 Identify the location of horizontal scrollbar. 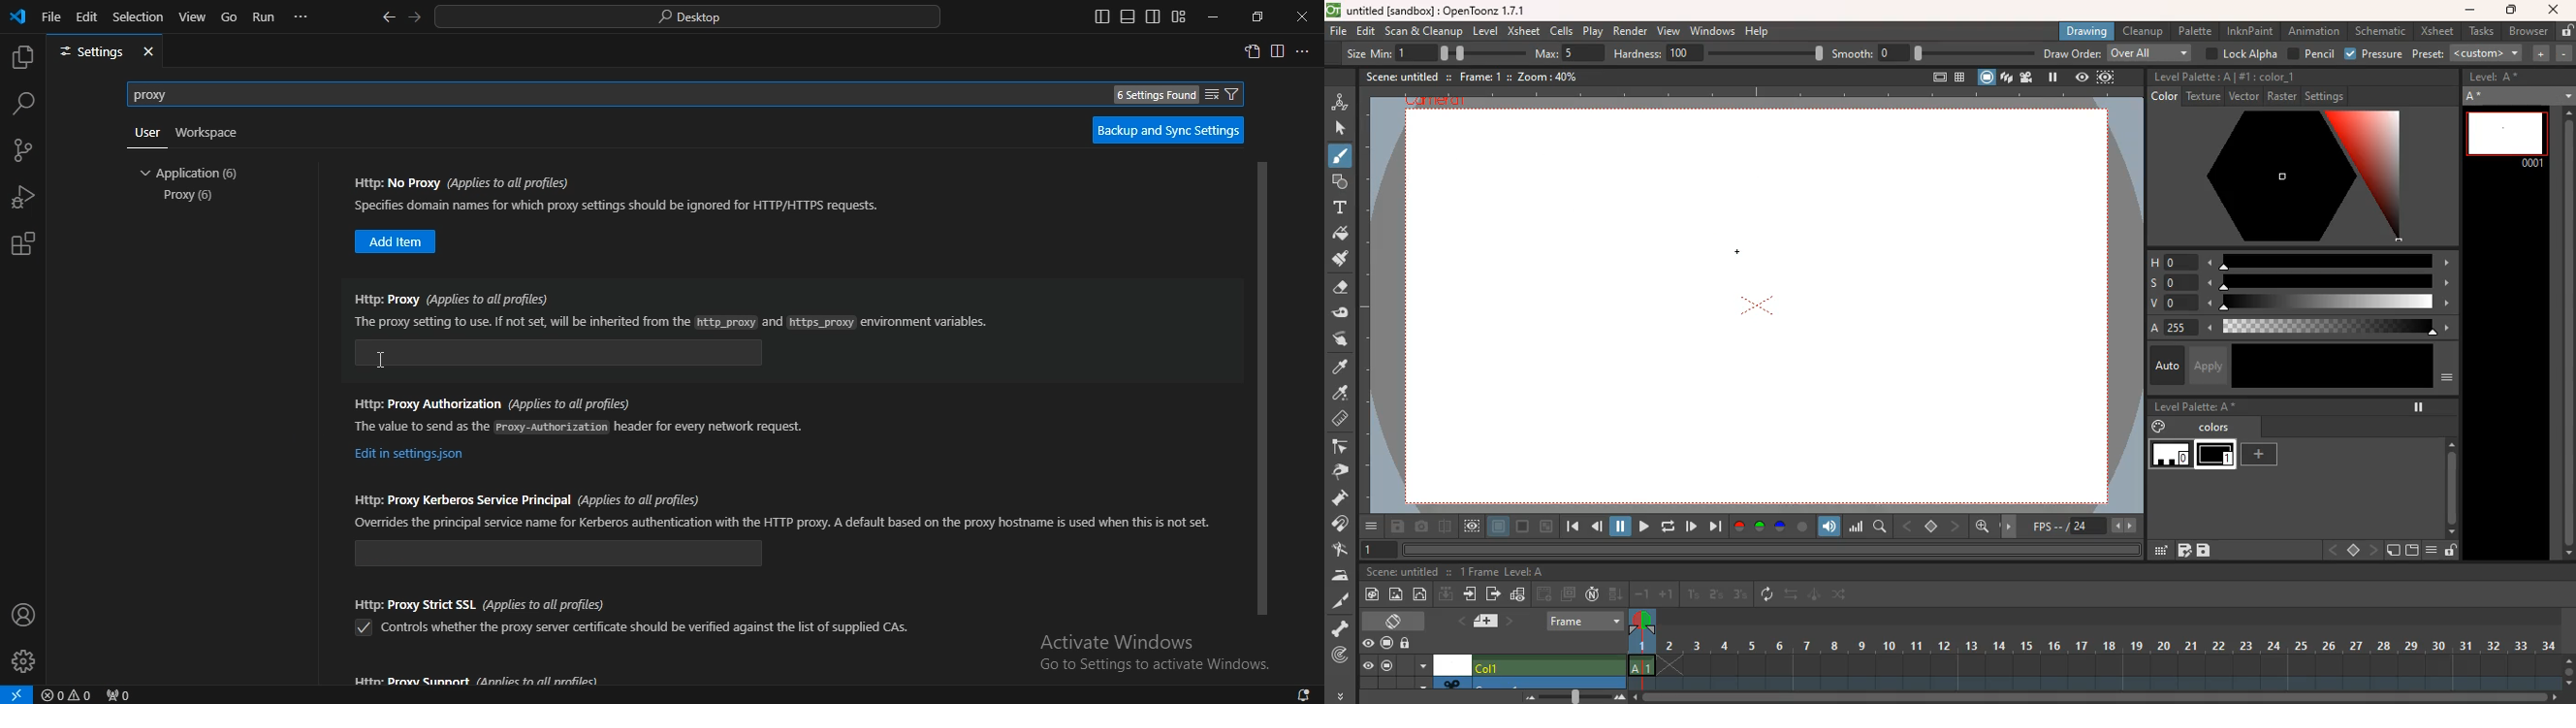
(1771, 549).